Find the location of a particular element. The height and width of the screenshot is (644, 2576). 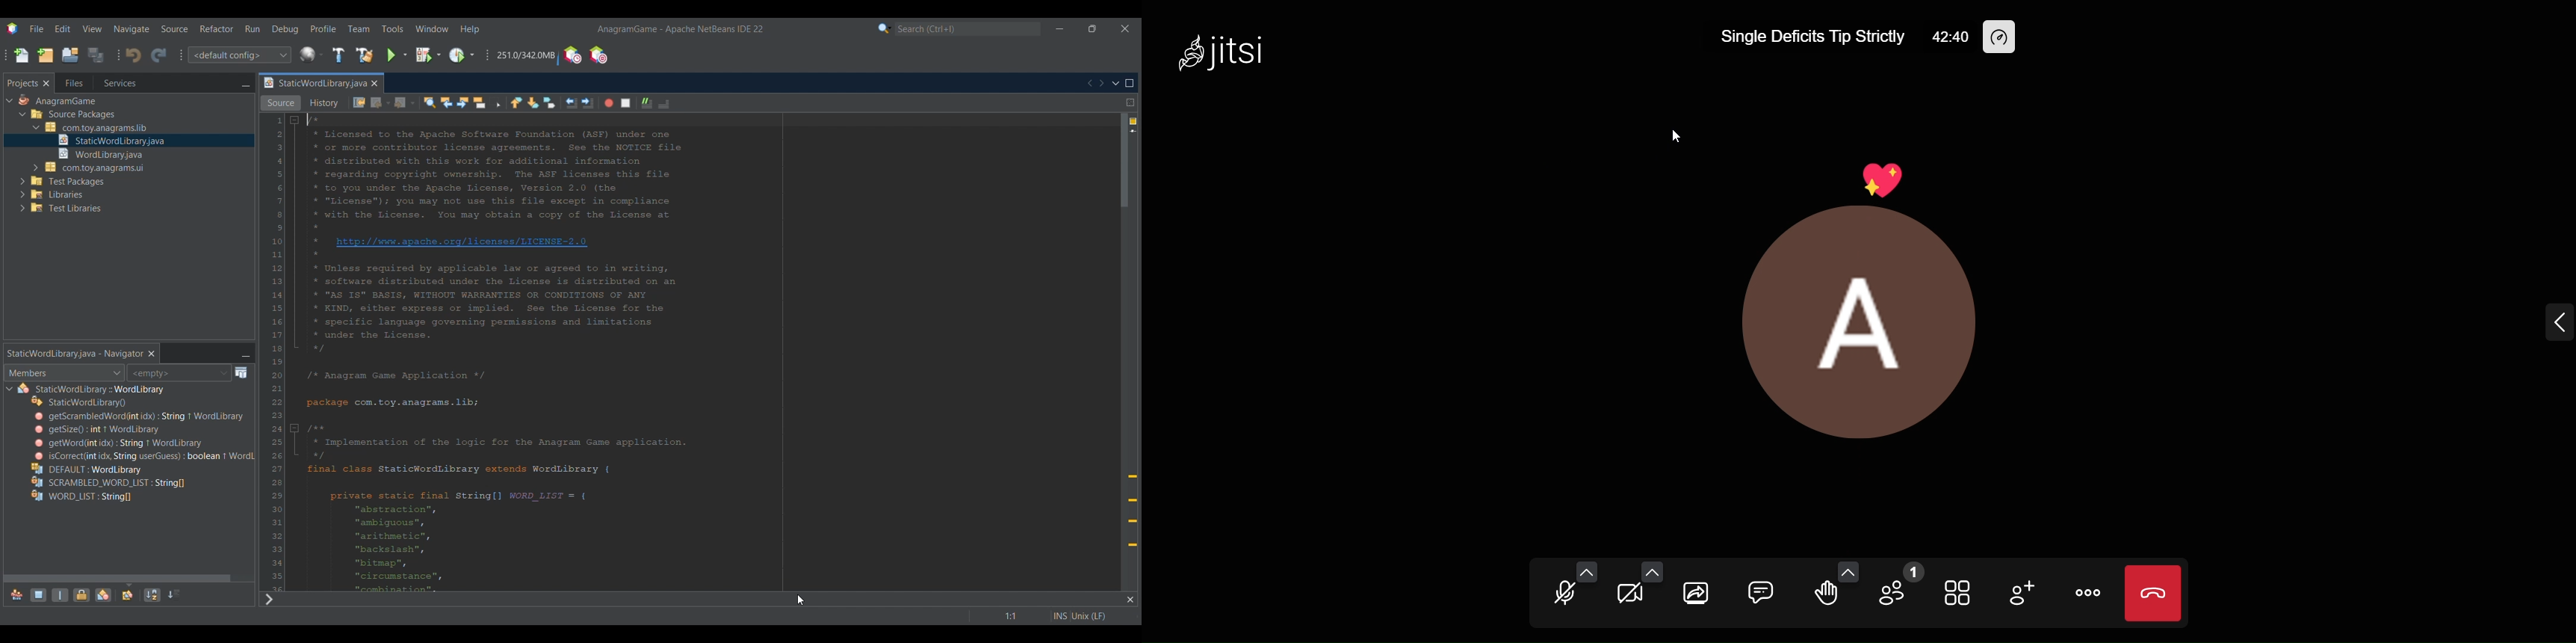

Shift line right is located at coordinates (588, 103).